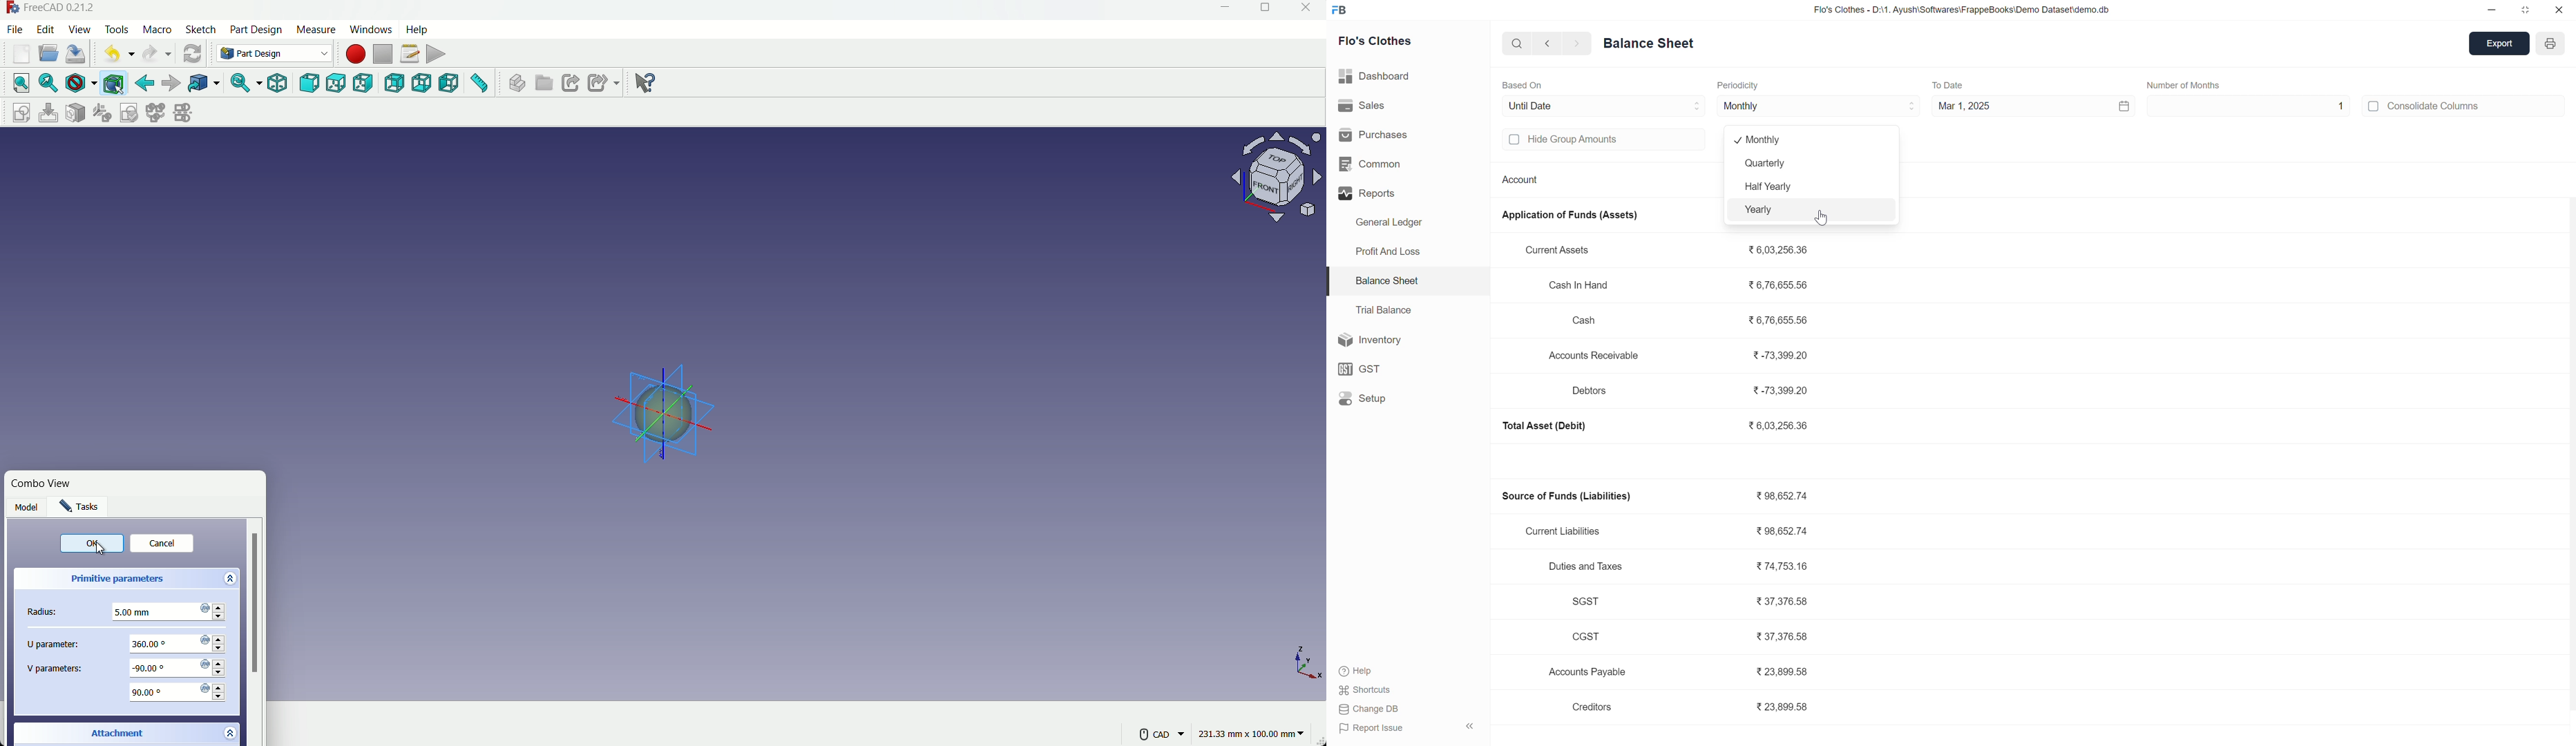 The height and width of the screenshot is (756, 2576). I want to click on Account, so click(1522, 181).